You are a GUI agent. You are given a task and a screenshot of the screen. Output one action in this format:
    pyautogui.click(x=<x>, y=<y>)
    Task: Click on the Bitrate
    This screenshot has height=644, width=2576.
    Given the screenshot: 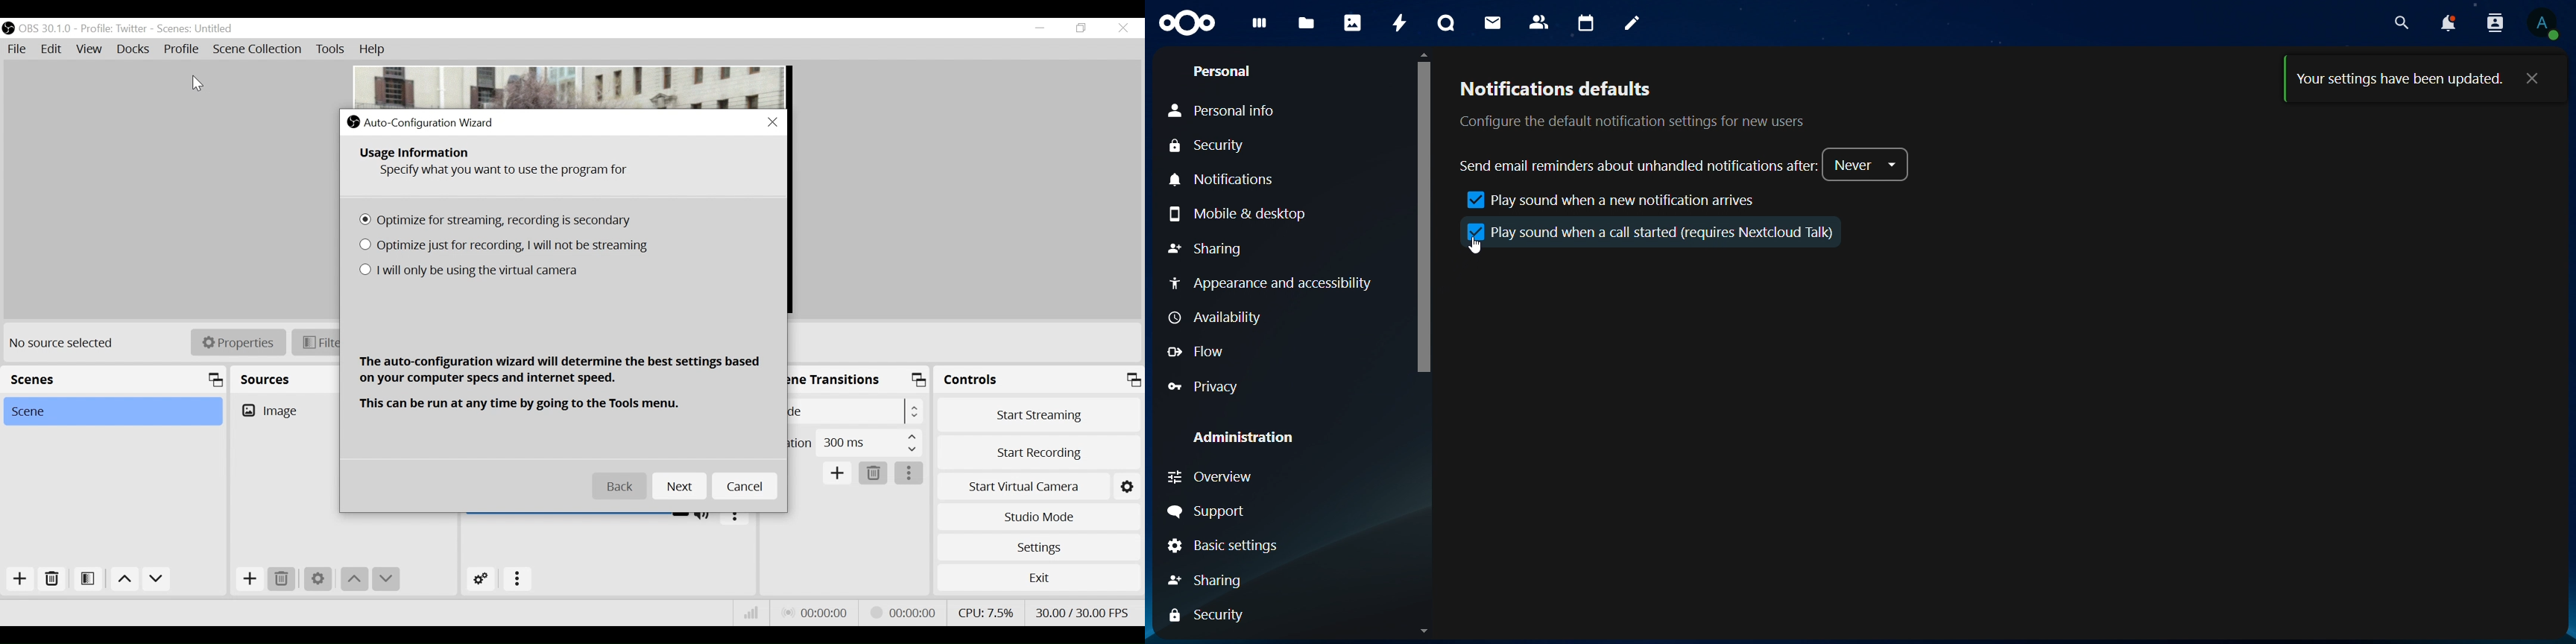 What is the action you would take?
    pyautogui.click(x=751, y=614)
    